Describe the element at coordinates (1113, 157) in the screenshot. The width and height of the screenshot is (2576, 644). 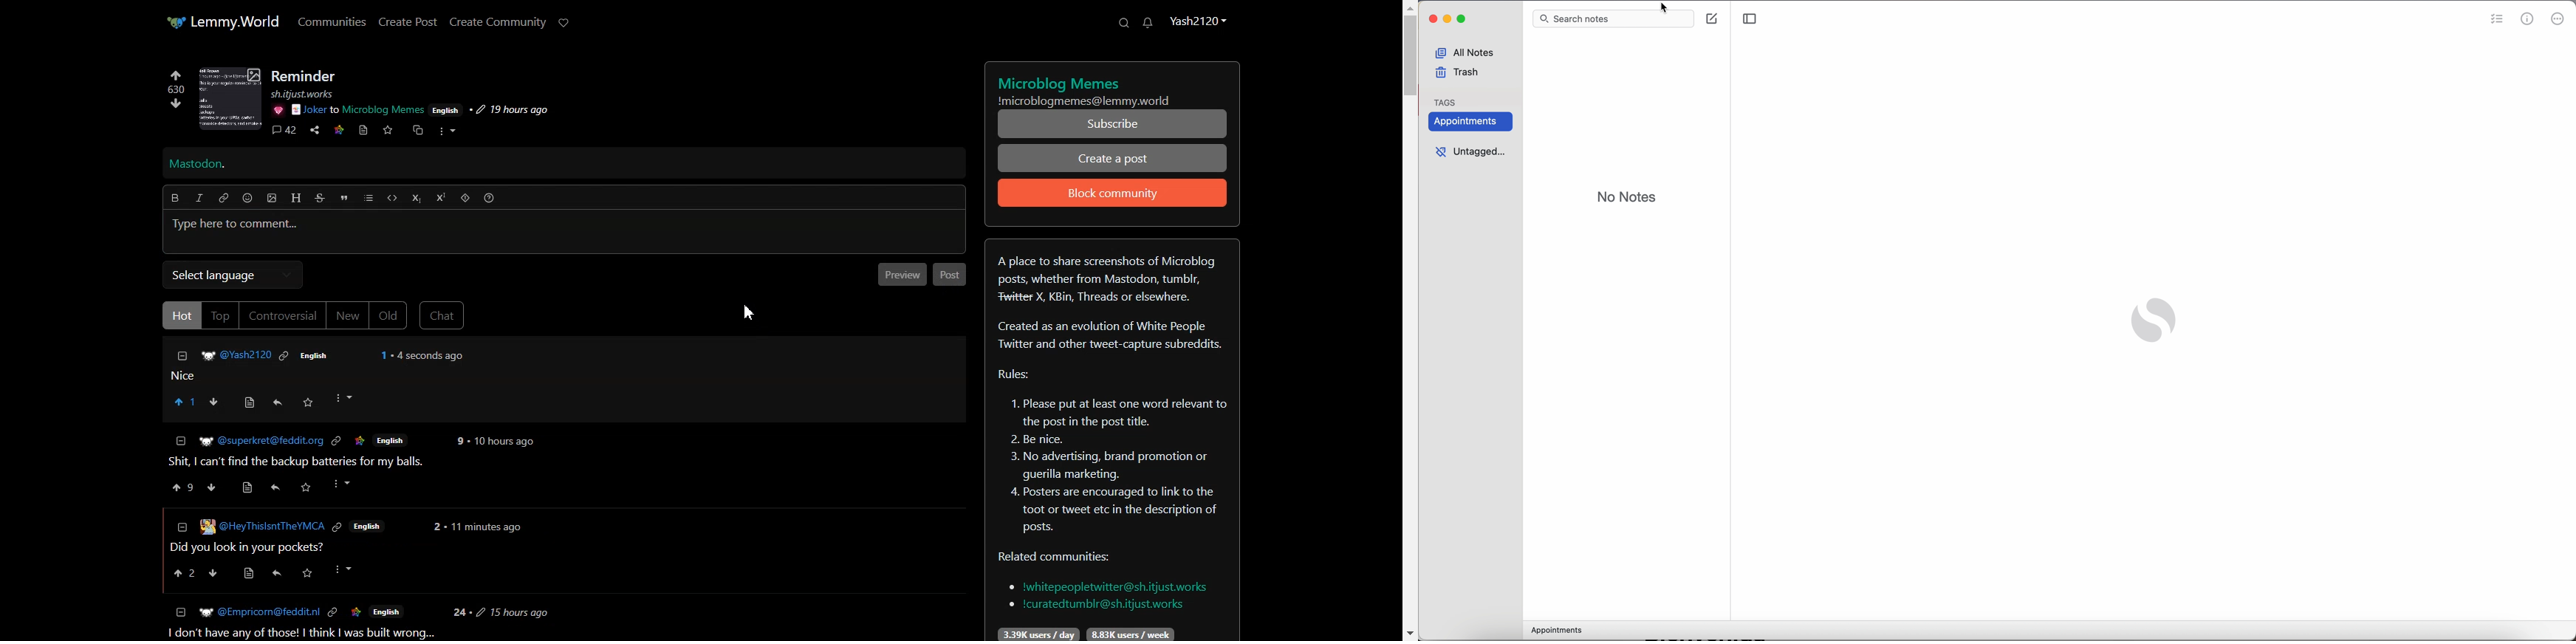
I see `Create a post` at that location.